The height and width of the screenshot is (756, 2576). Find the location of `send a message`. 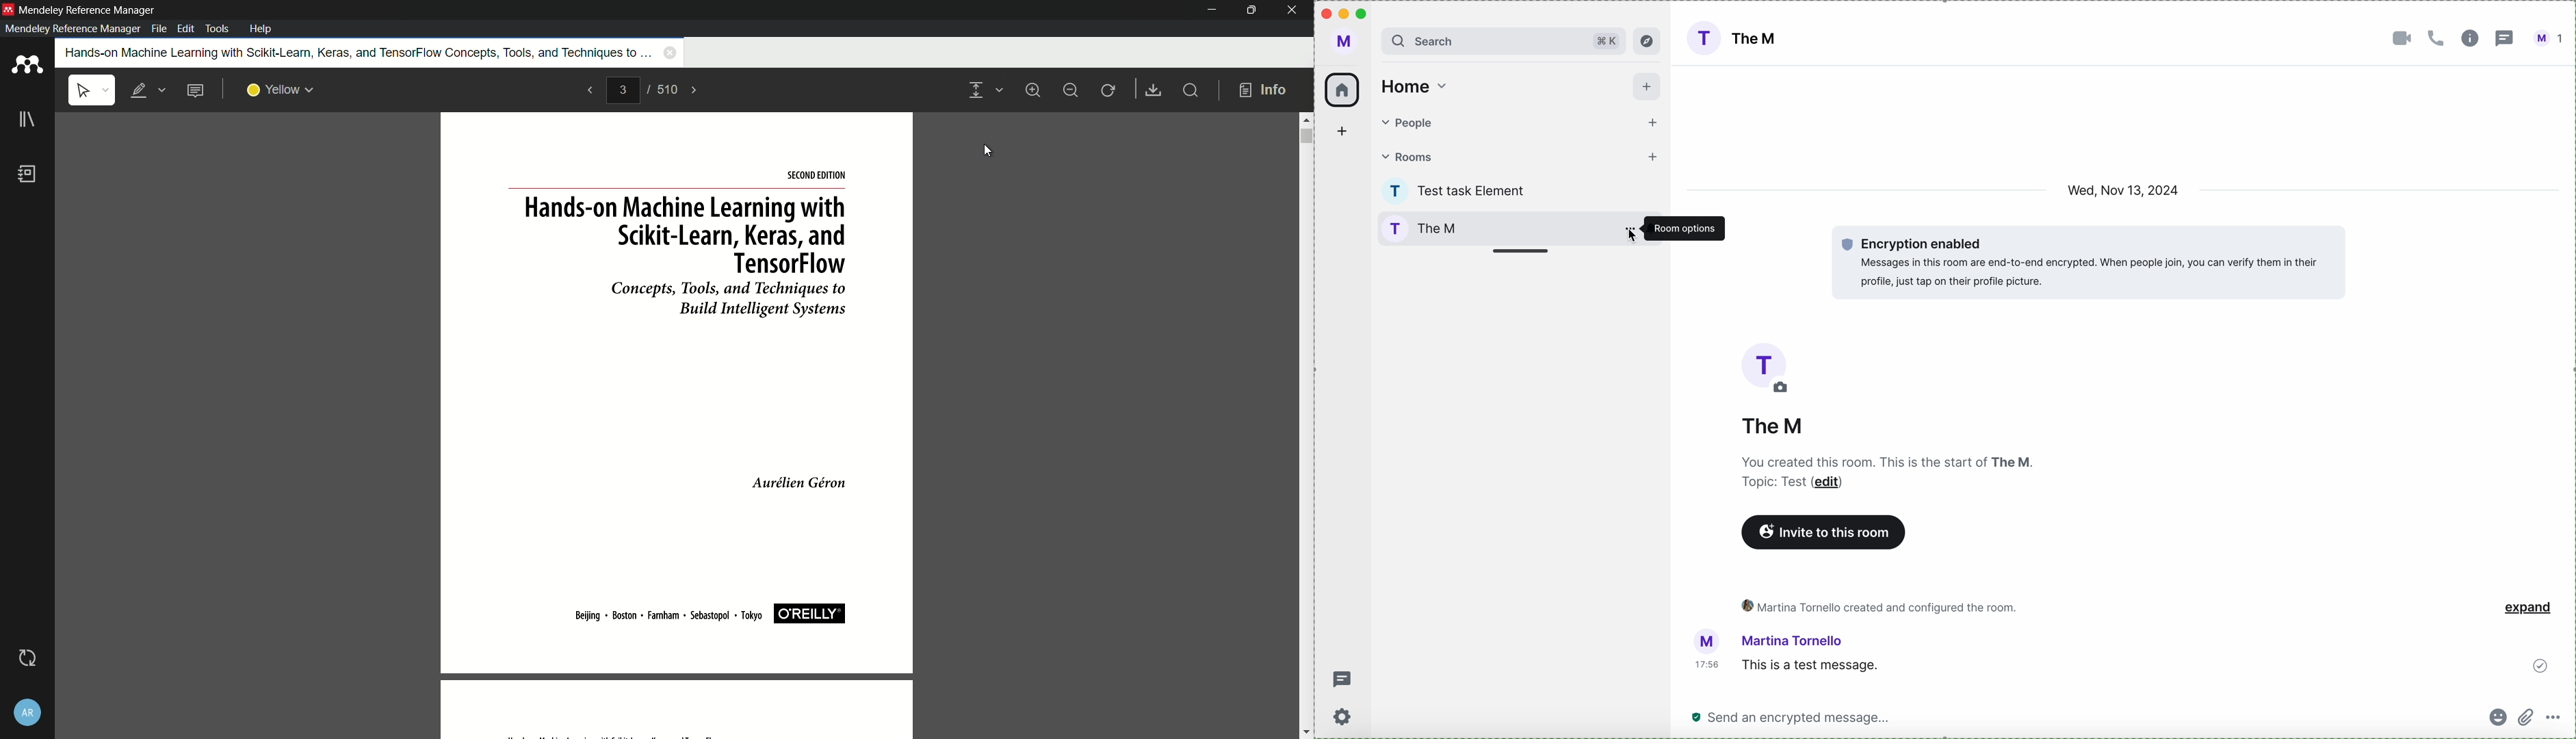

send a message is located at coordinates (1794, 717).